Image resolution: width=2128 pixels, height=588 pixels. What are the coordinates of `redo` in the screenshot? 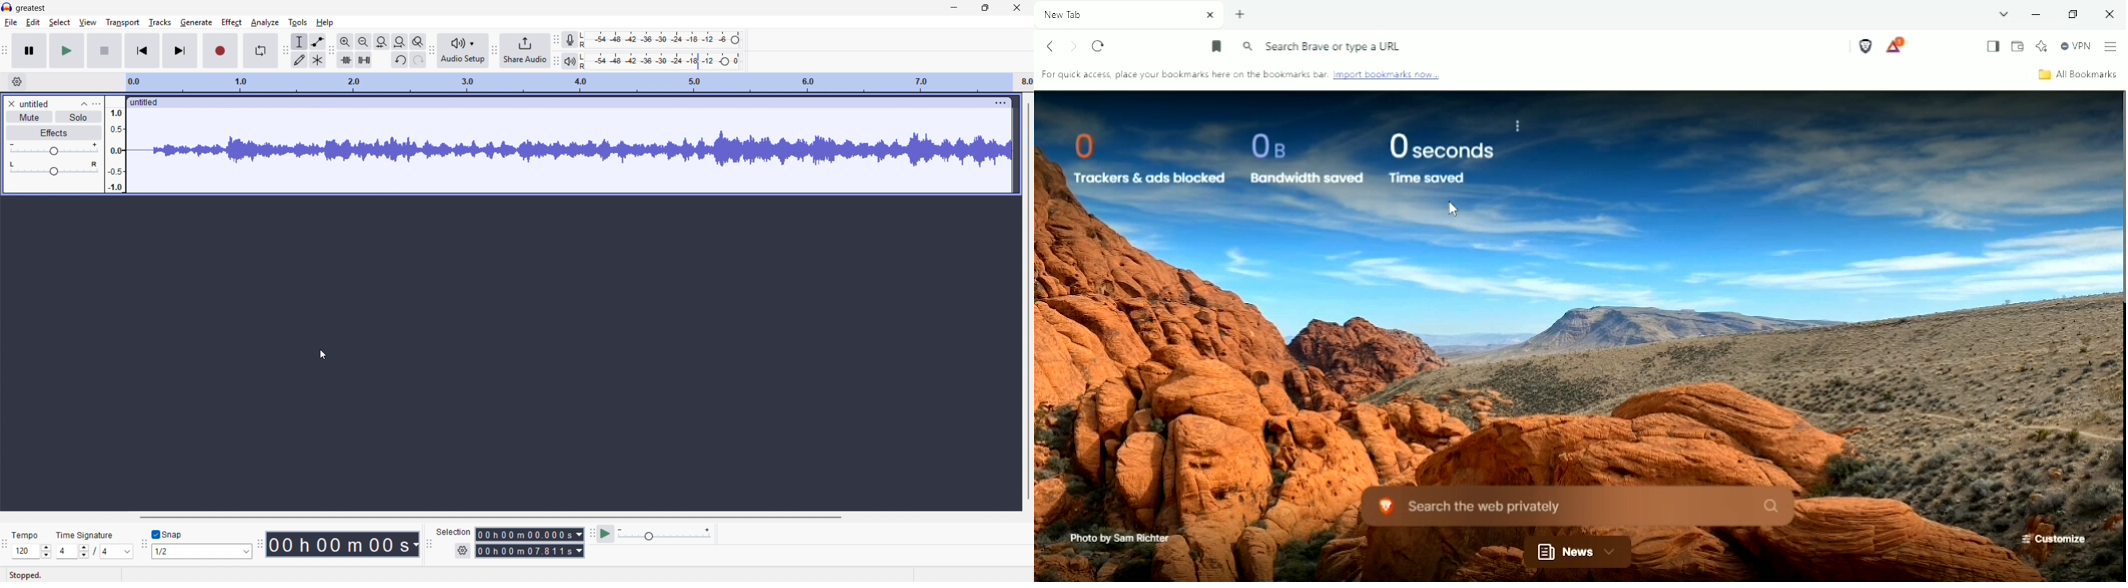 It's located at (419, 60).